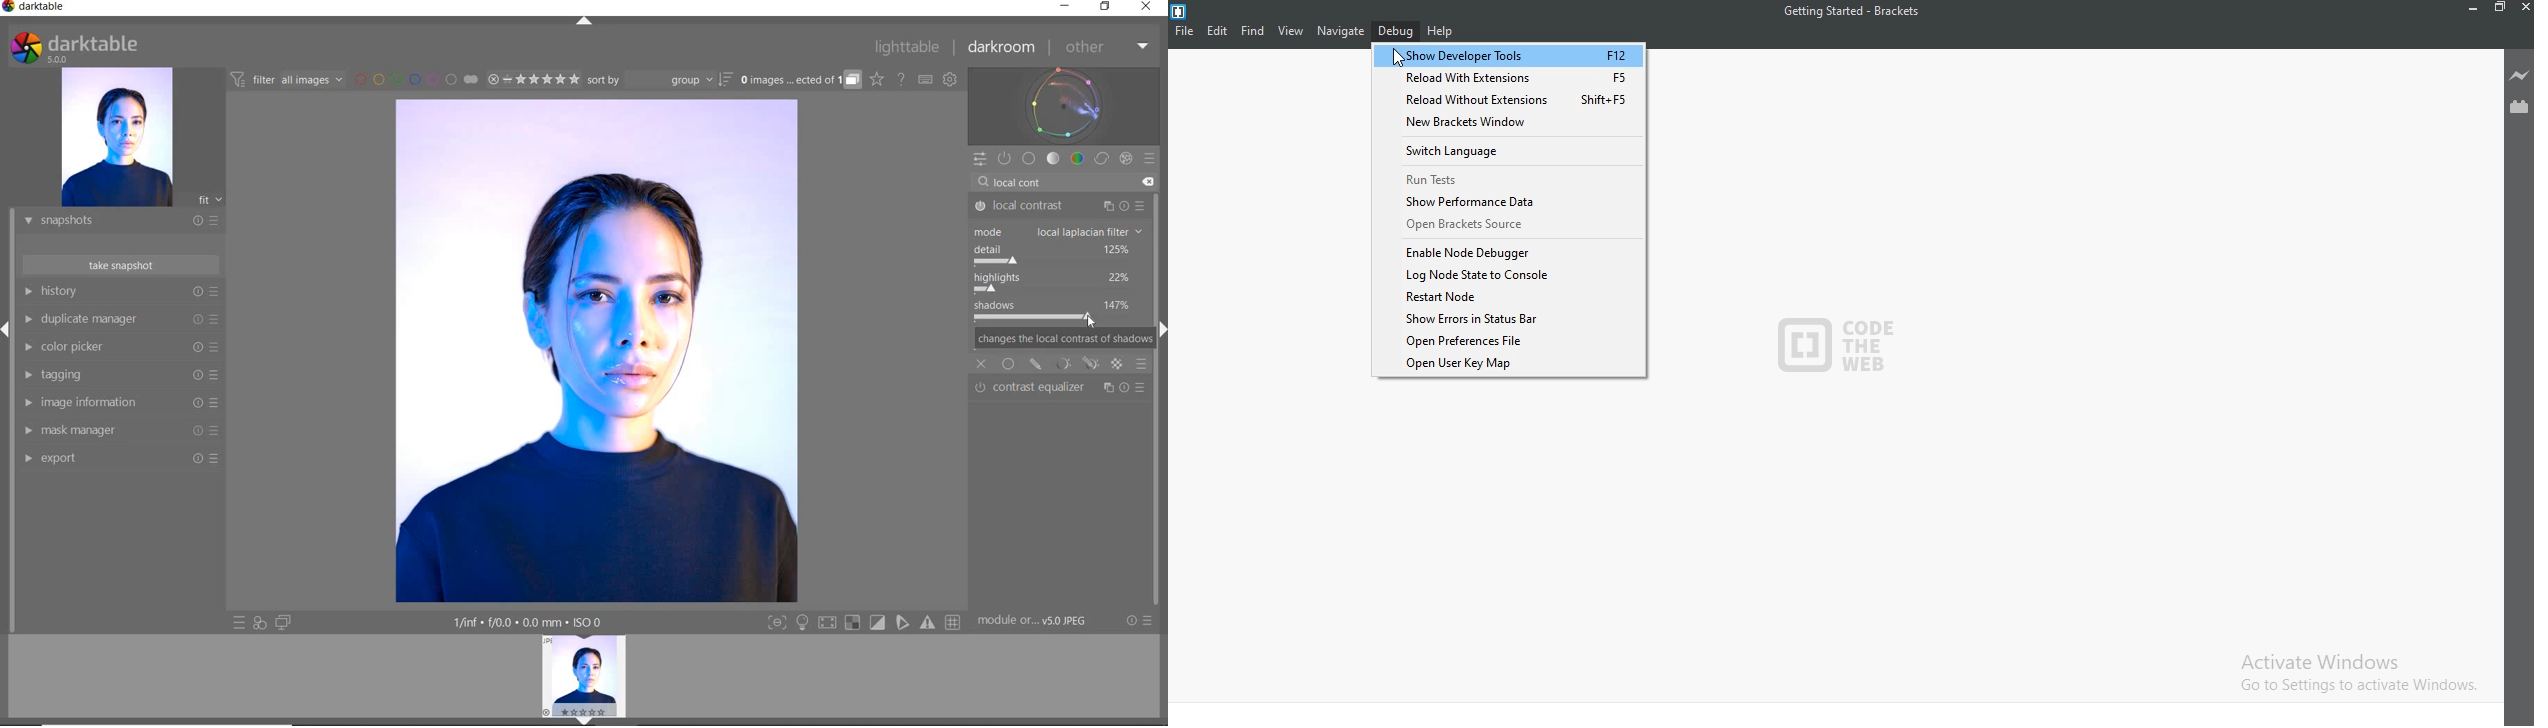 The width and height of the screenshot is (2548, 728). Describe the element at coordinates (1503, 342) in the screenshot. I see `Open Preferences File` at that location.